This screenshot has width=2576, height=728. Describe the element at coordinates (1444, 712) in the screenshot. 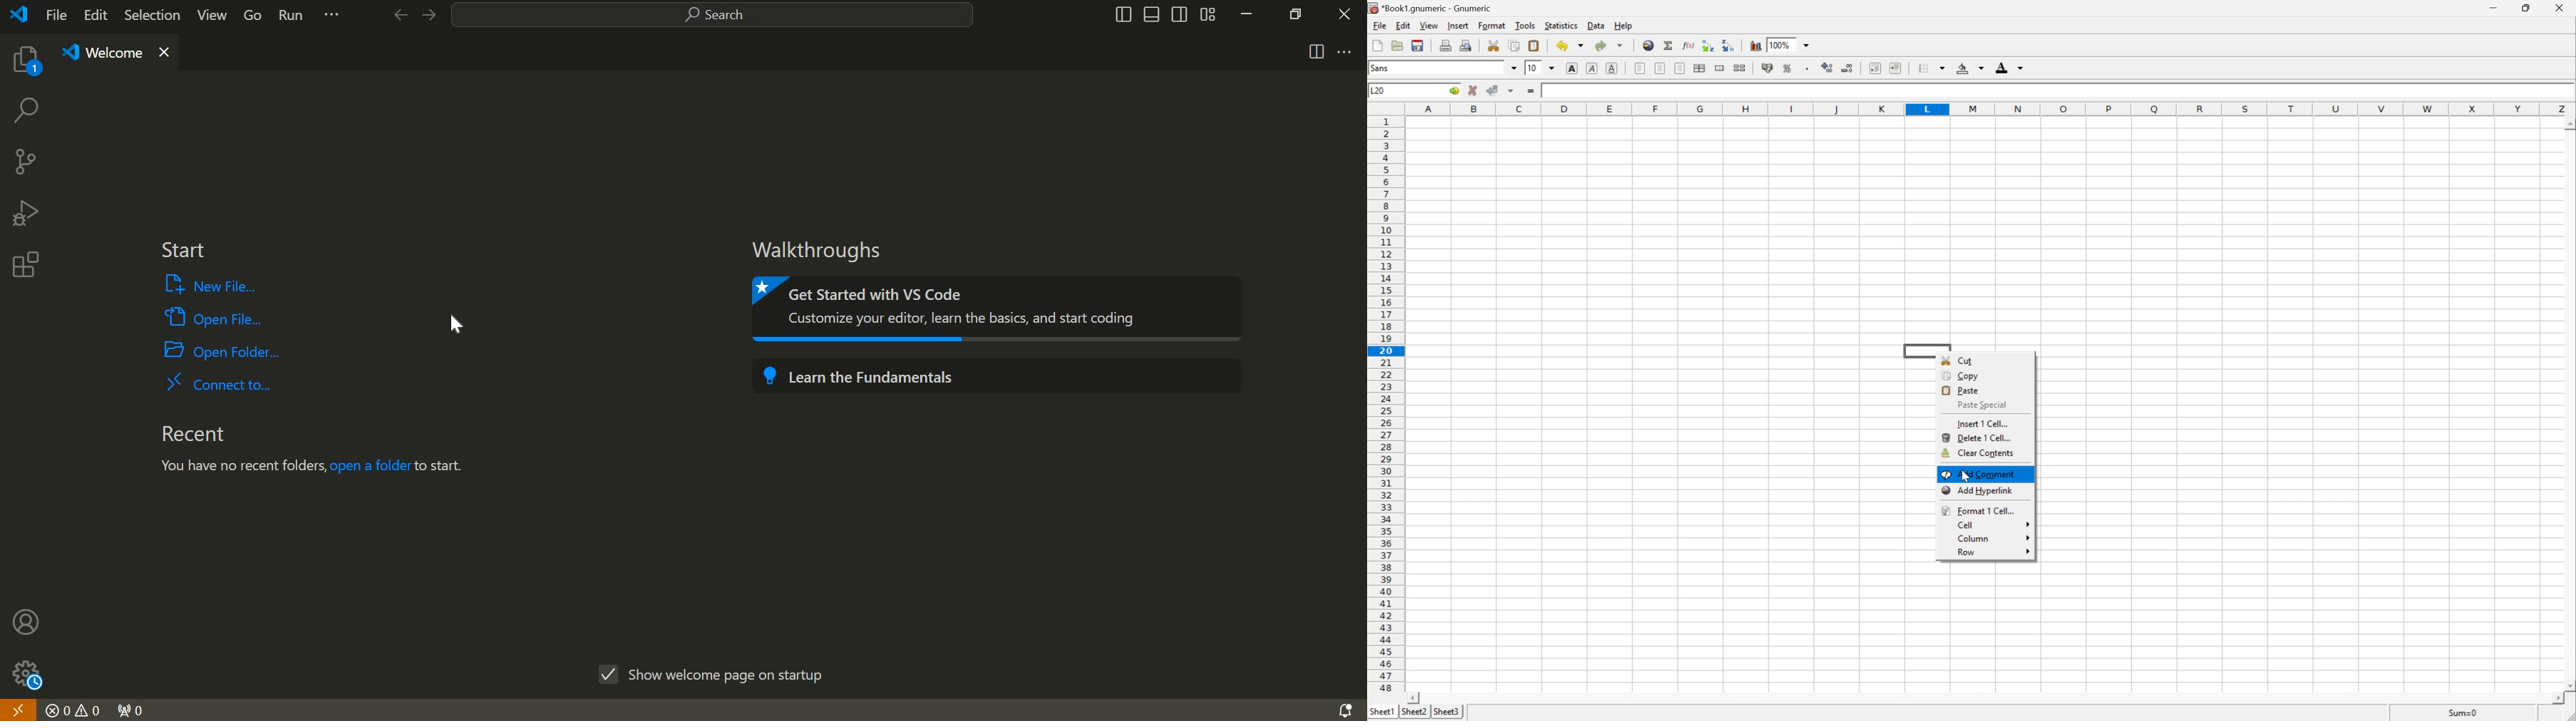

I see `Sheet2` at that location.